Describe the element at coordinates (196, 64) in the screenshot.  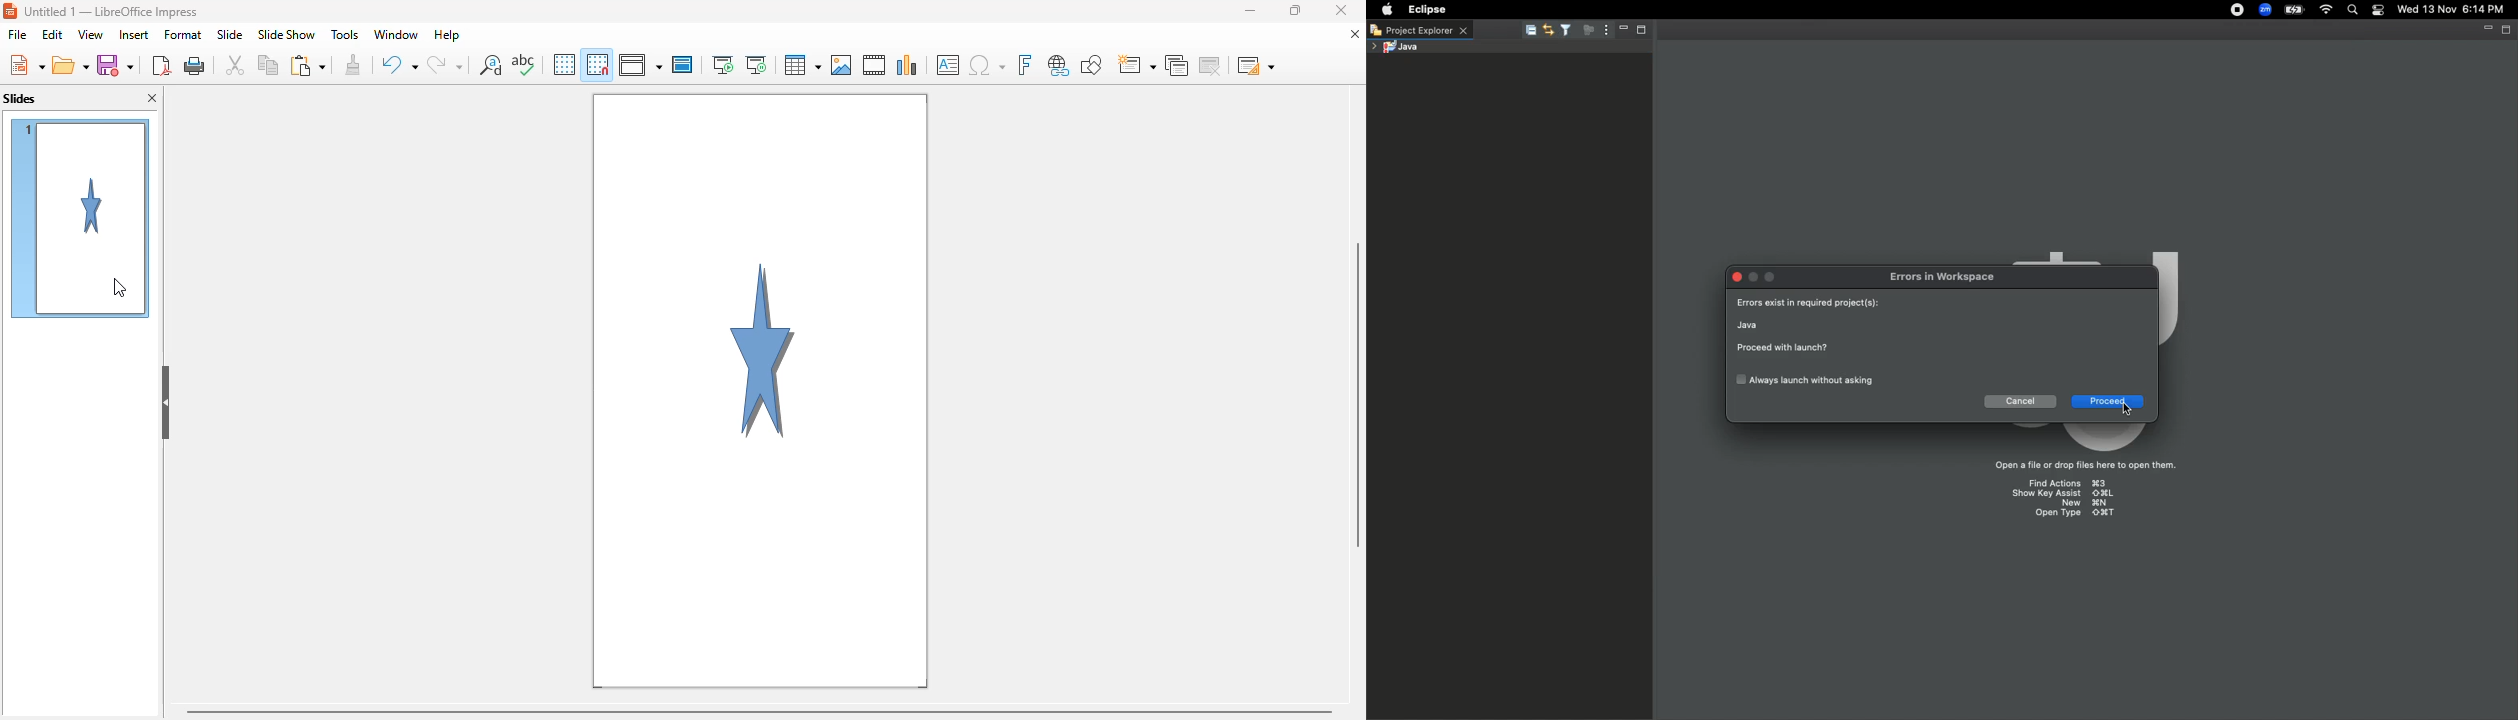
I see `print` at that location.